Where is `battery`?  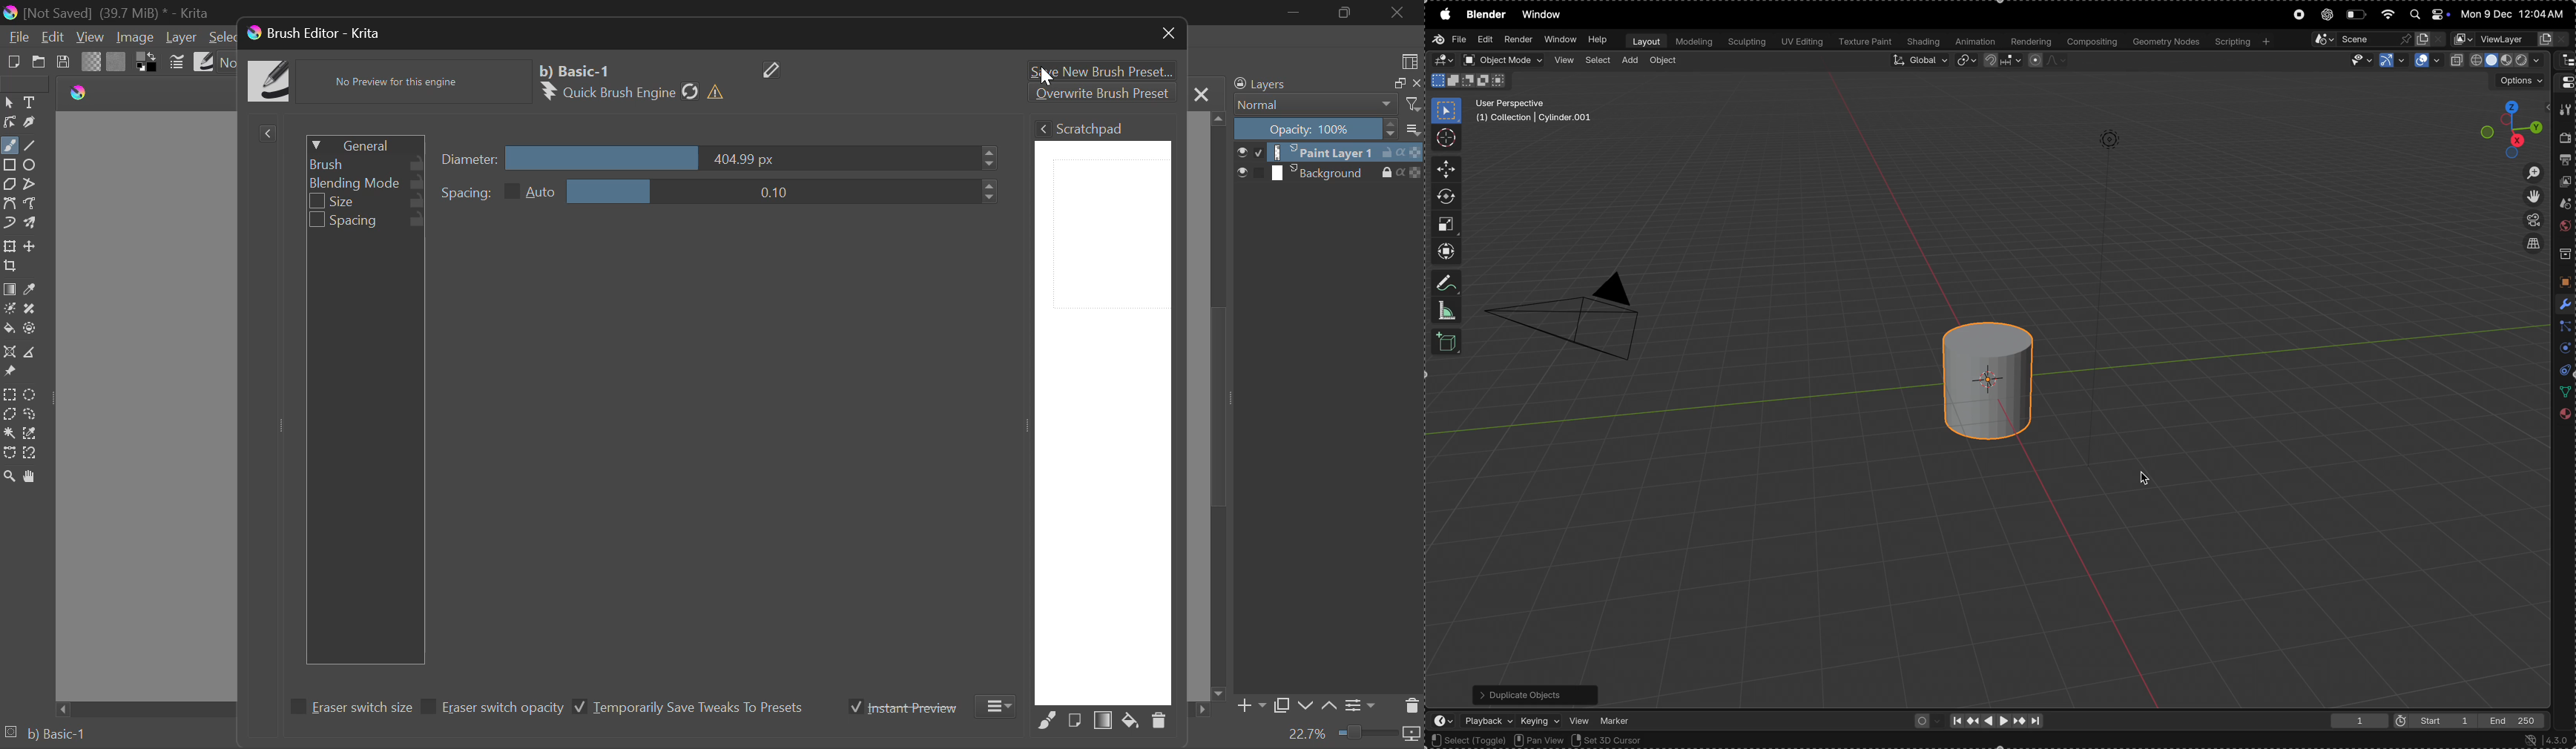 battery is located at coordinates (2355, 14).